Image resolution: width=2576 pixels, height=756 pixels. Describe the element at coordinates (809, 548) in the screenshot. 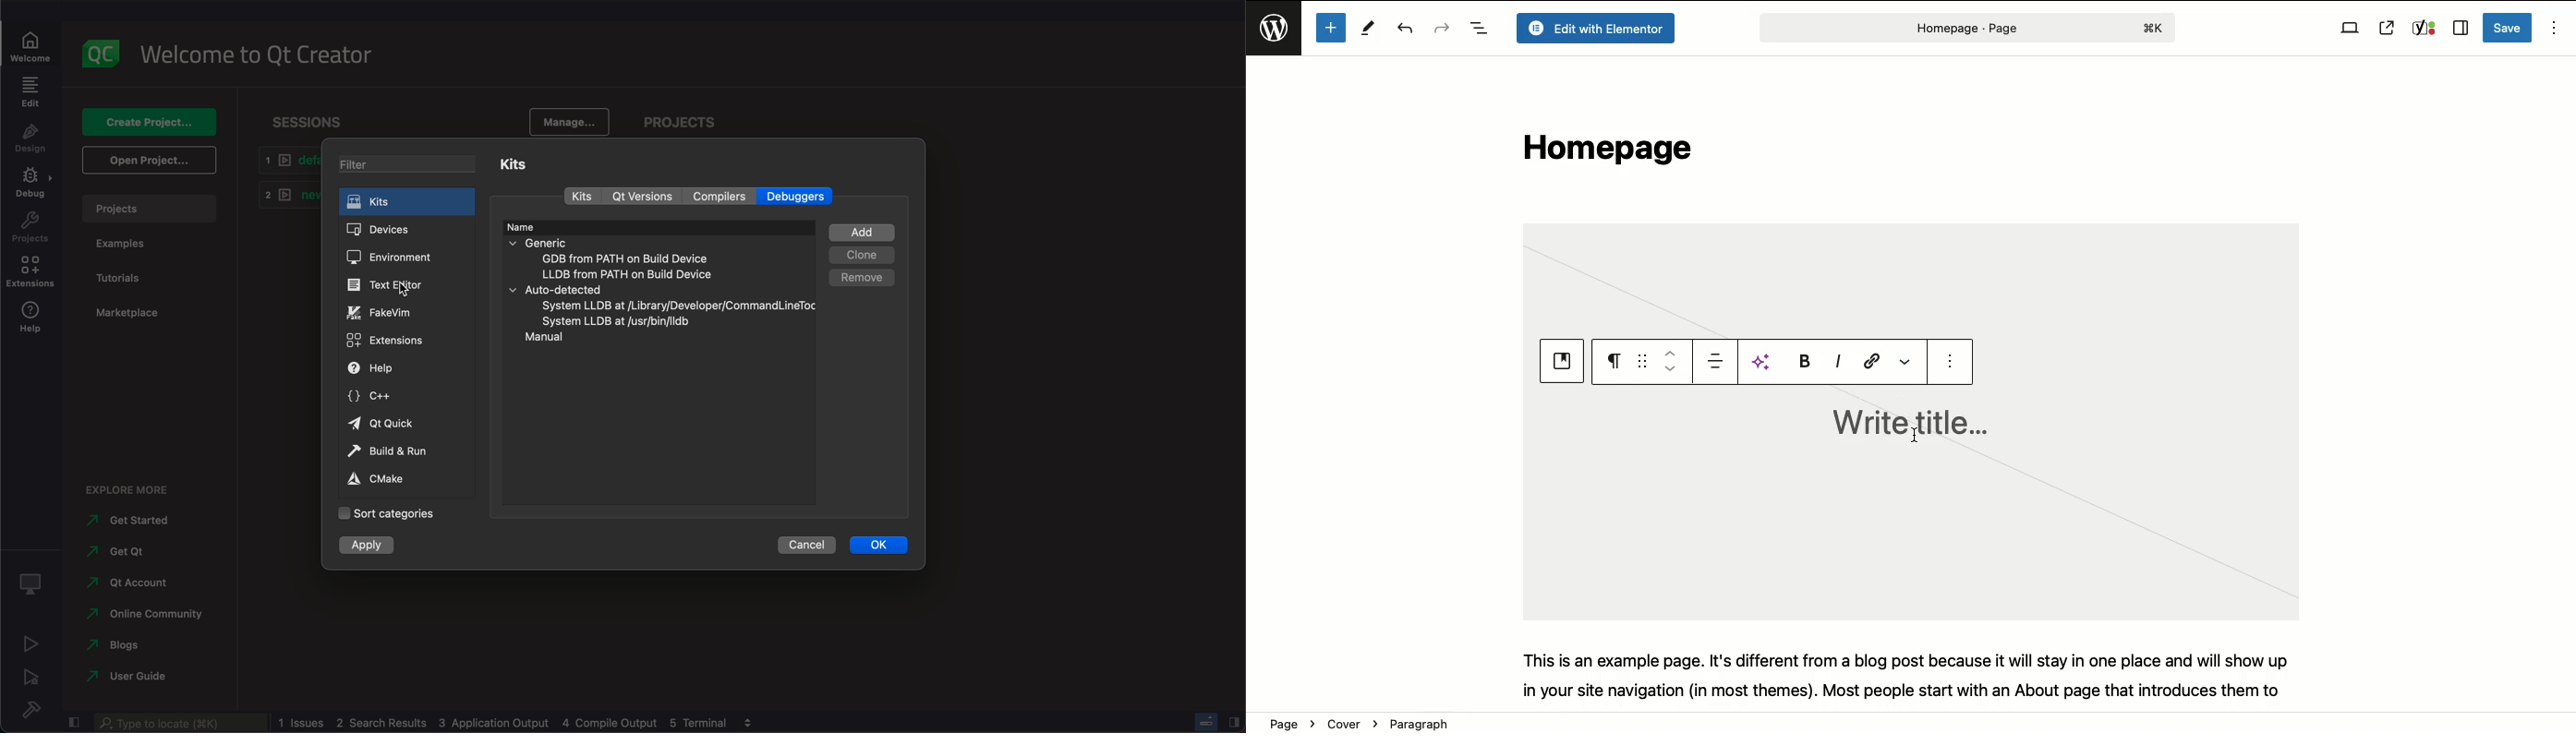

I see `cancel` at that location.